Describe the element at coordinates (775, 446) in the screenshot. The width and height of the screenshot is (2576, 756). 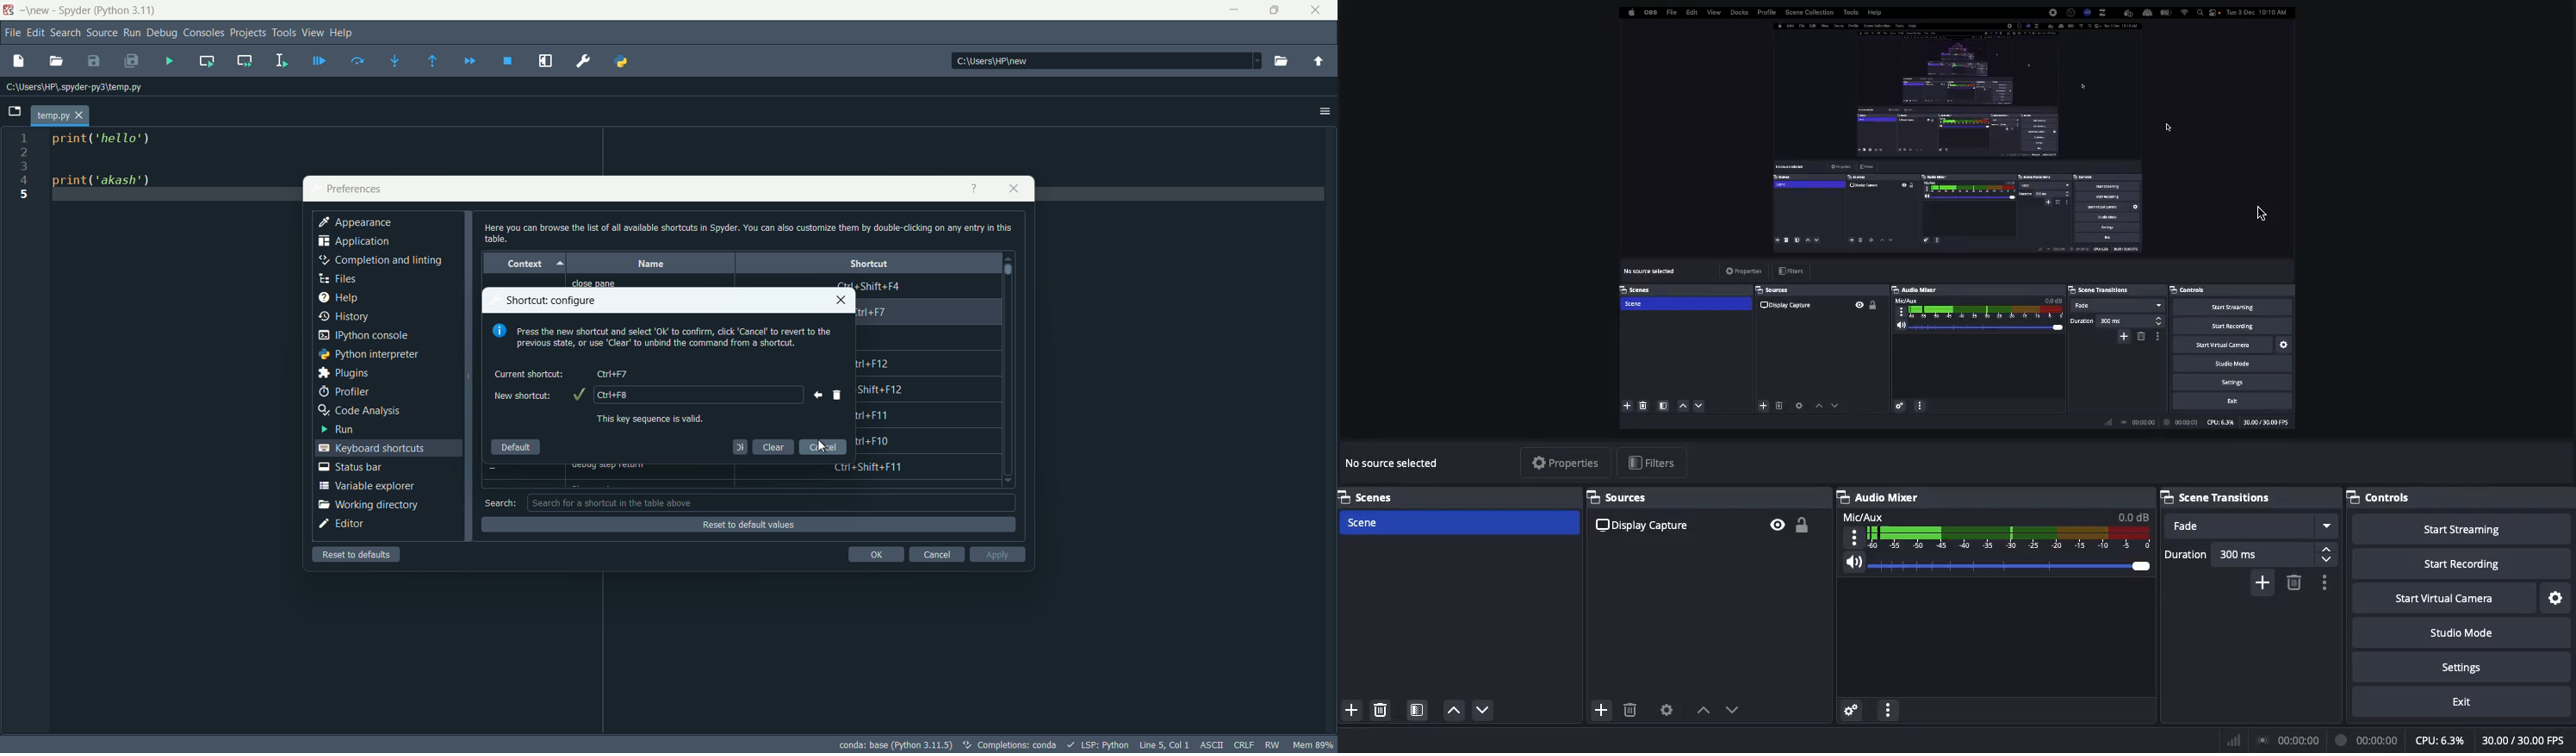
I see `clear` at that location.